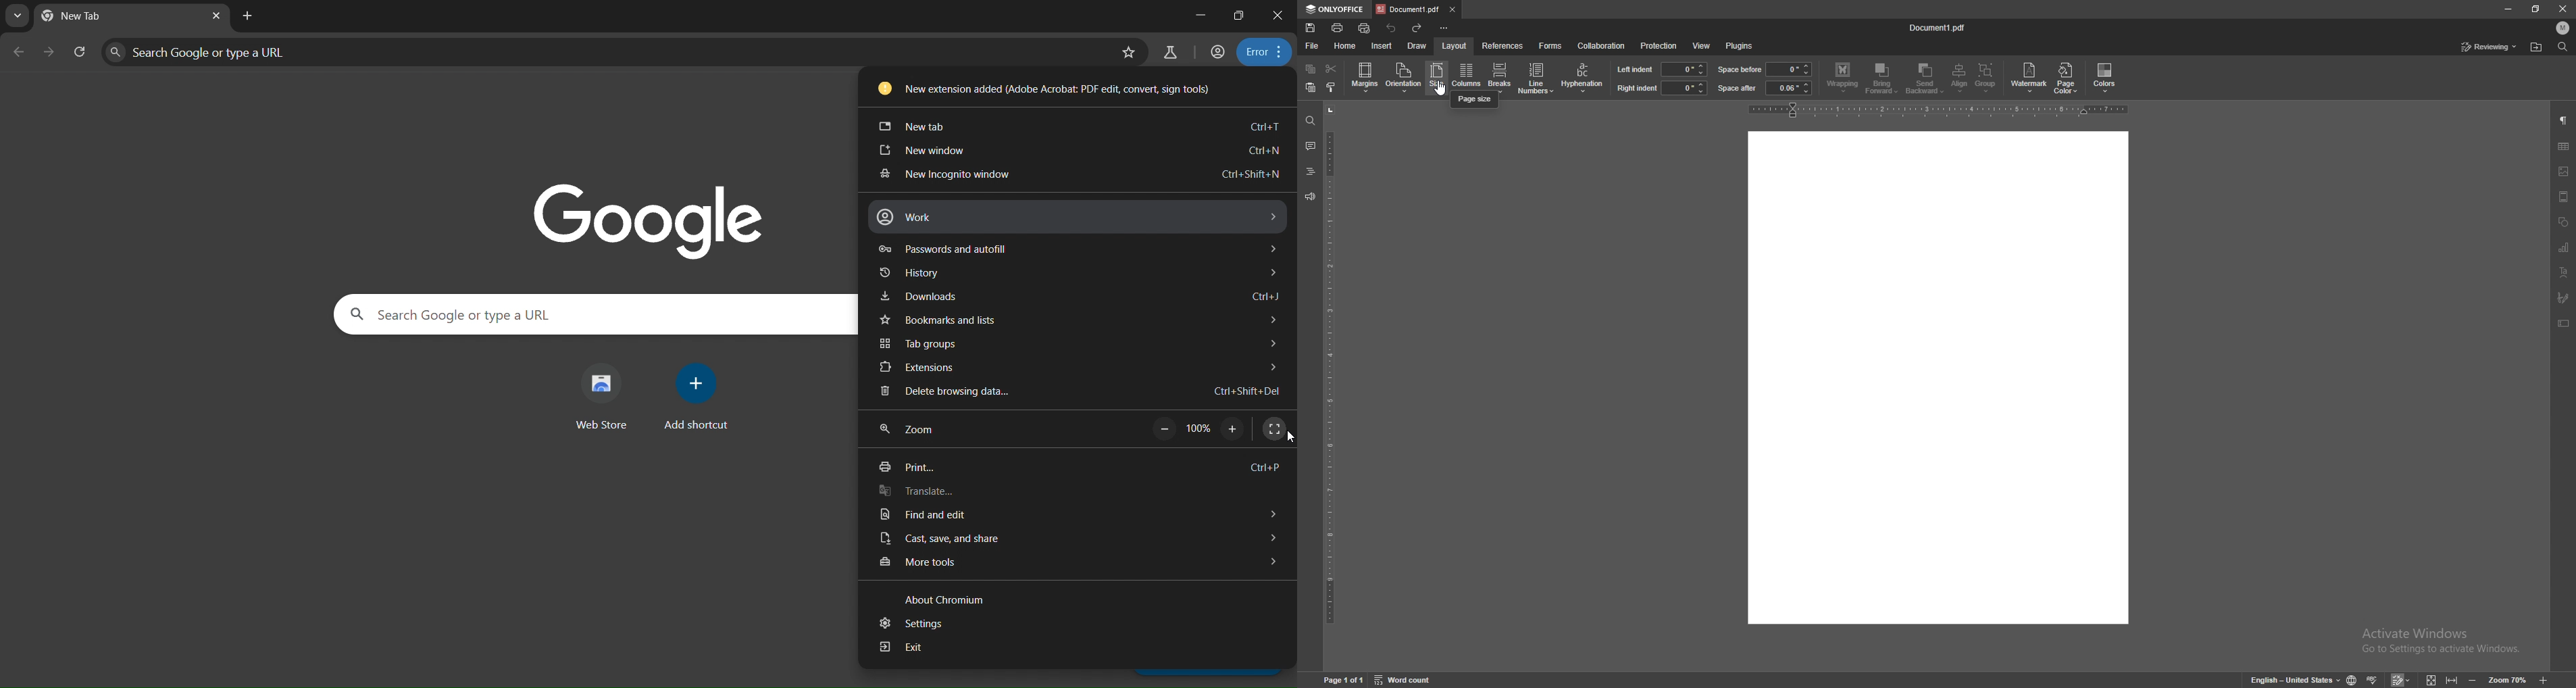 The width and height of the screenshot is (2576, 700). I want to click on paragraph, so click(2564, 121).